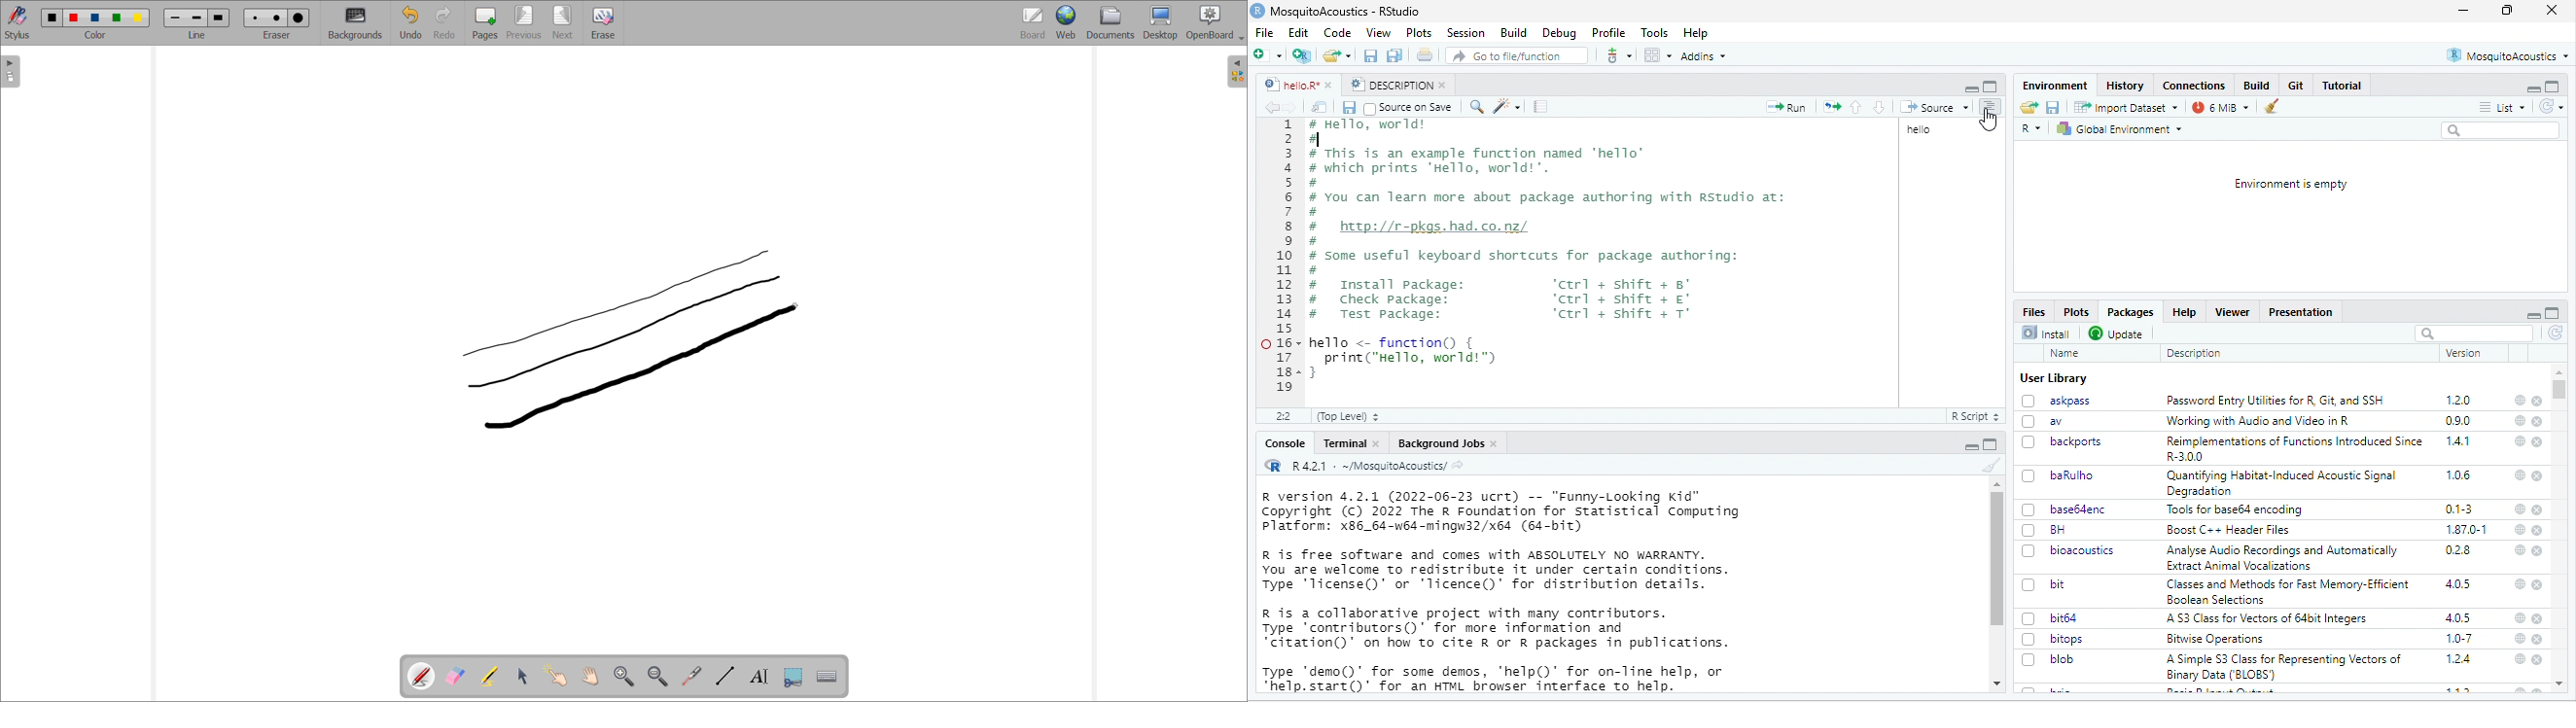  I want to click on Packages, so click(2134, 313).